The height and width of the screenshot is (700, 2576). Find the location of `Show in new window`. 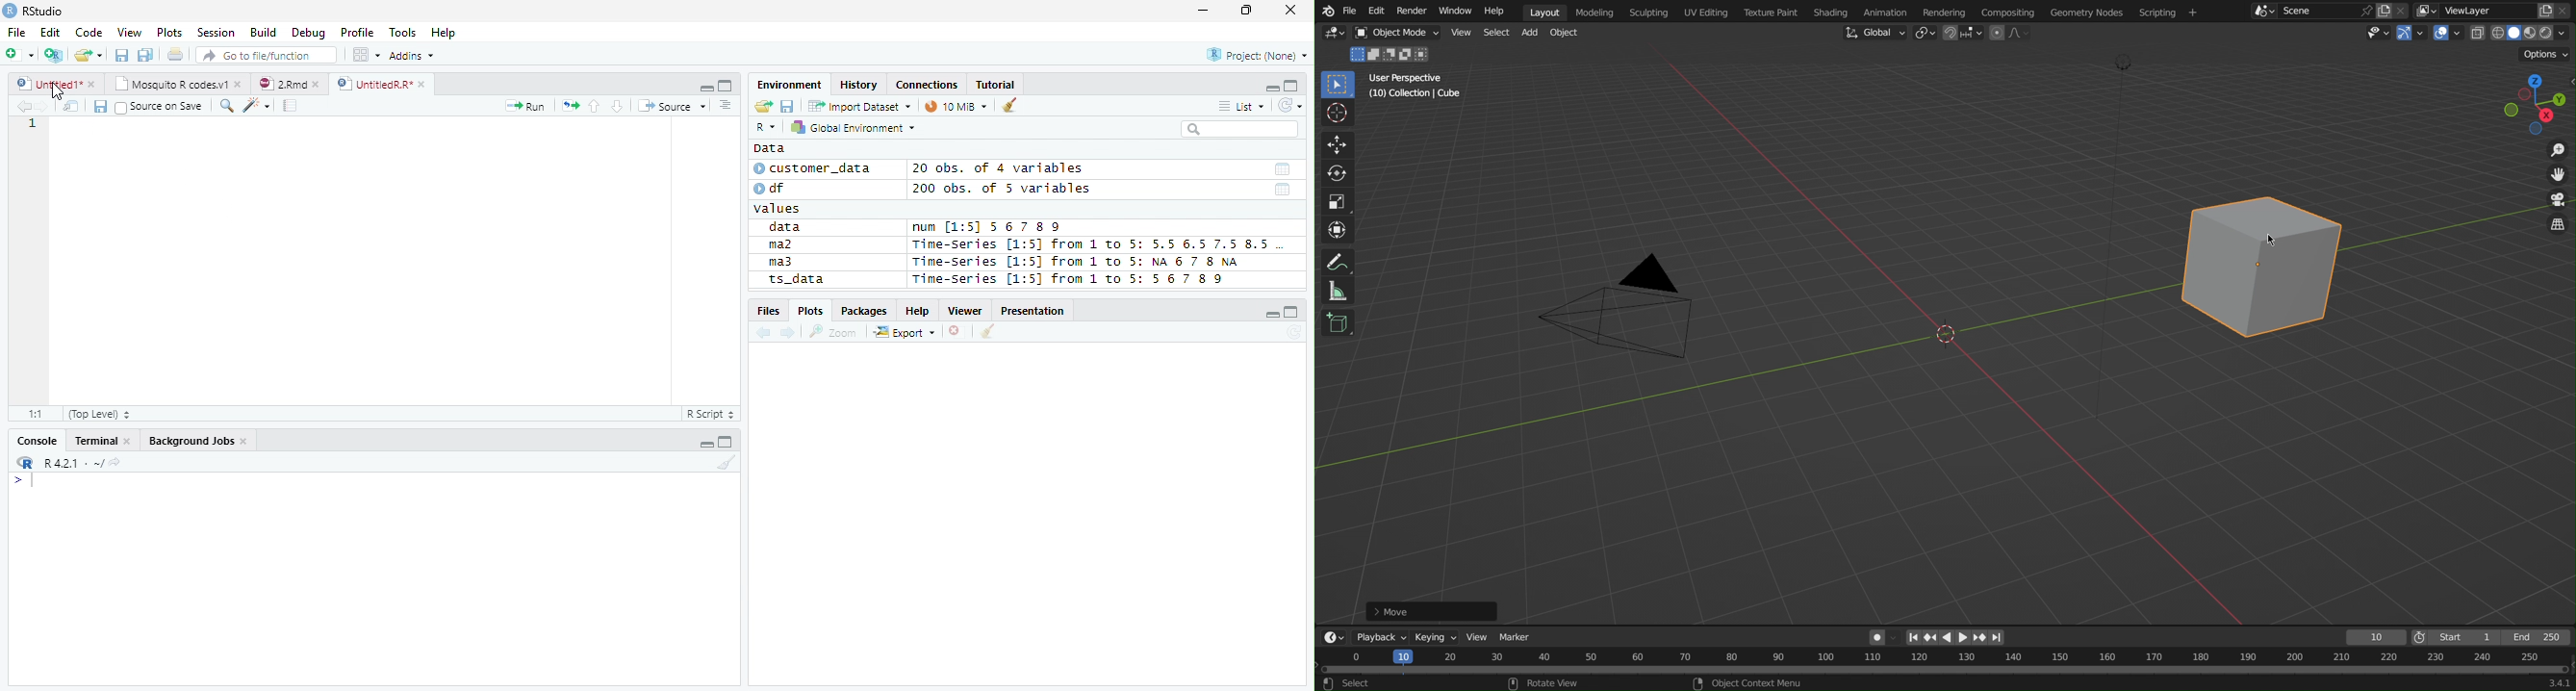

Show in new window is located at coordinates (71, 107).